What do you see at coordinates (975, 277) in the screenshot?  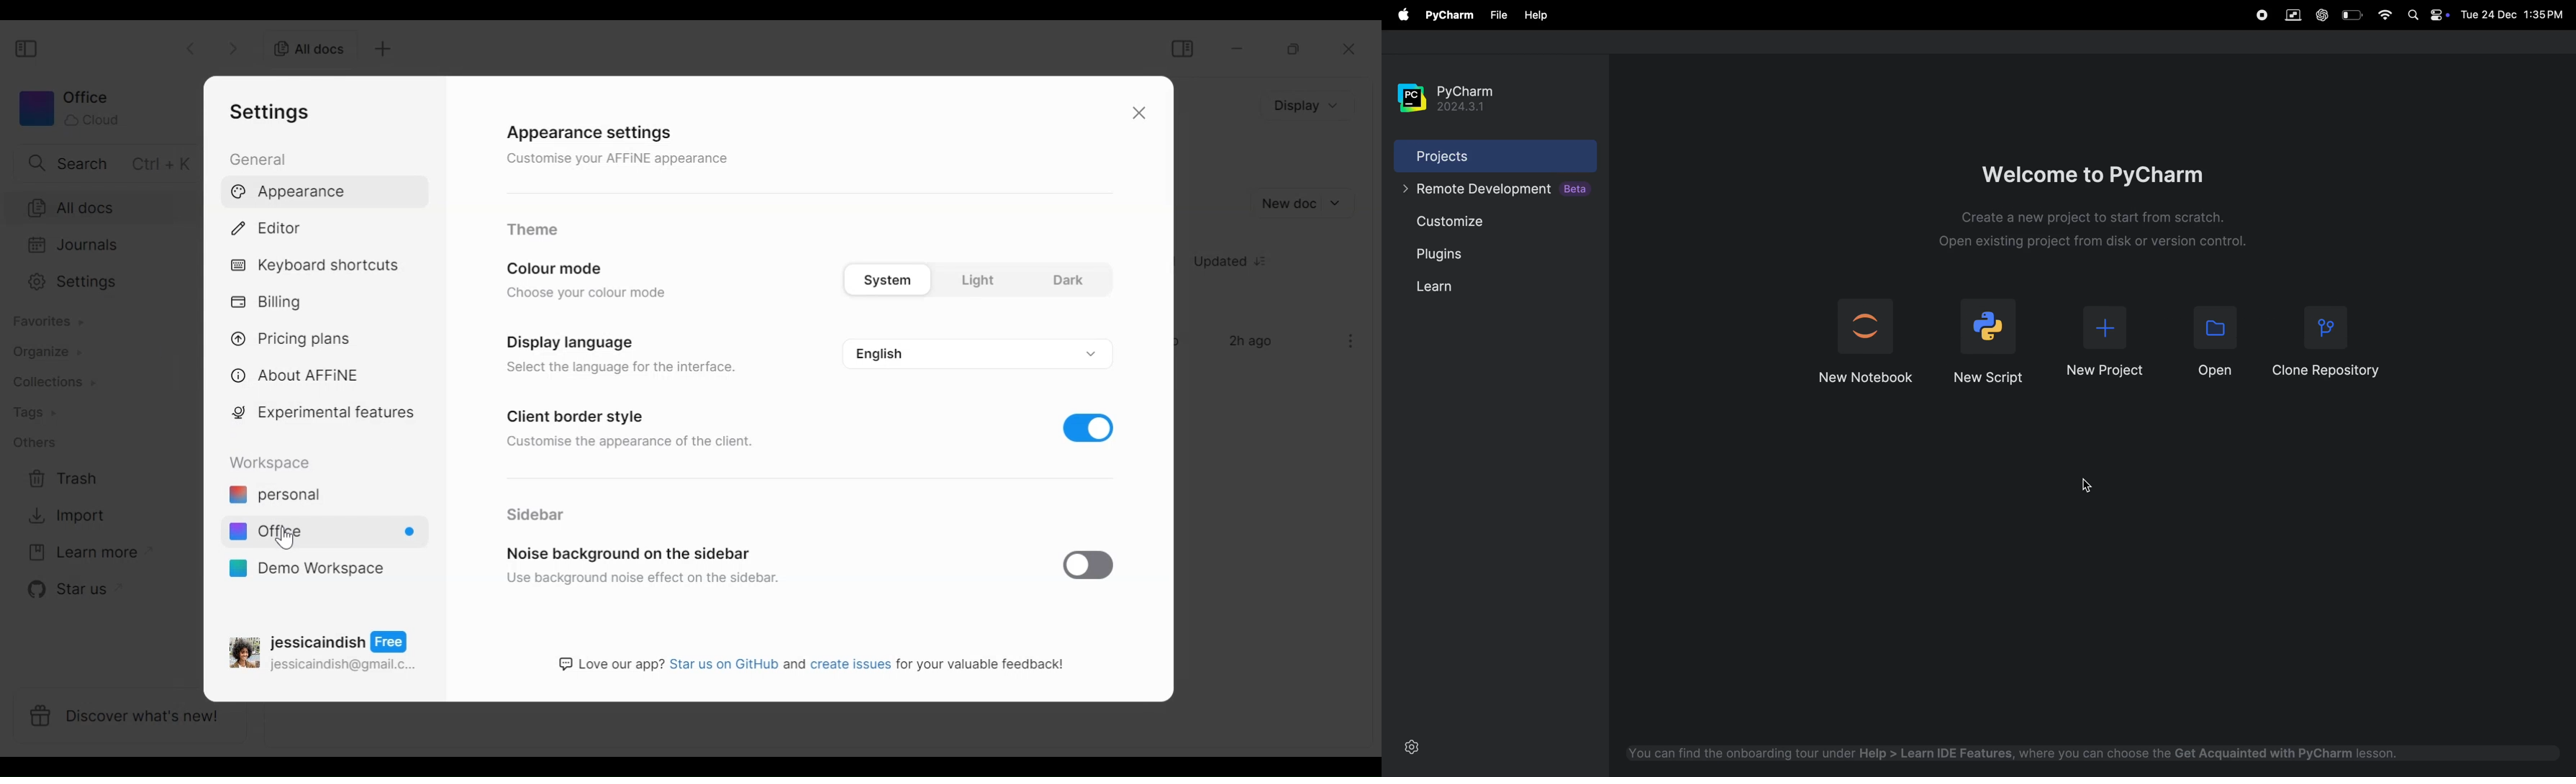 I see `colour mode options` at bounding box center [975, 277].